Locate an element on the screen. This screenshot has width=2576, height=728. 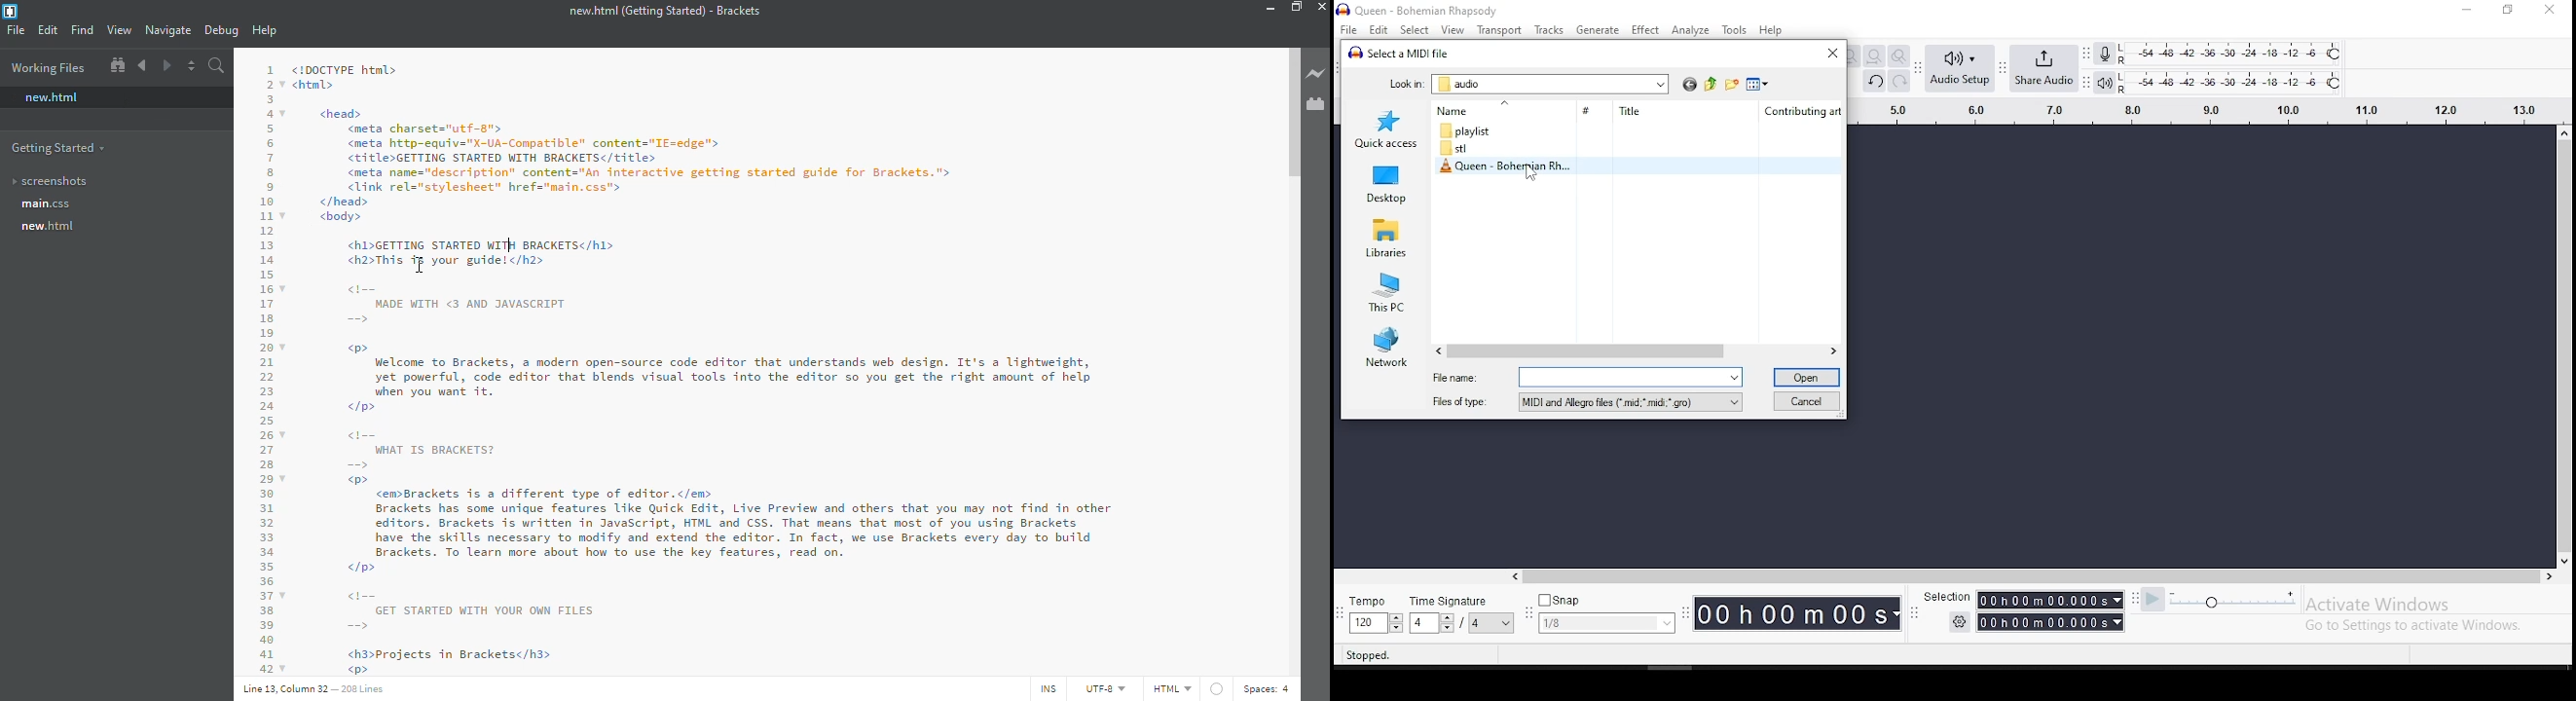
screenshots is located at coordinates (59, 181).